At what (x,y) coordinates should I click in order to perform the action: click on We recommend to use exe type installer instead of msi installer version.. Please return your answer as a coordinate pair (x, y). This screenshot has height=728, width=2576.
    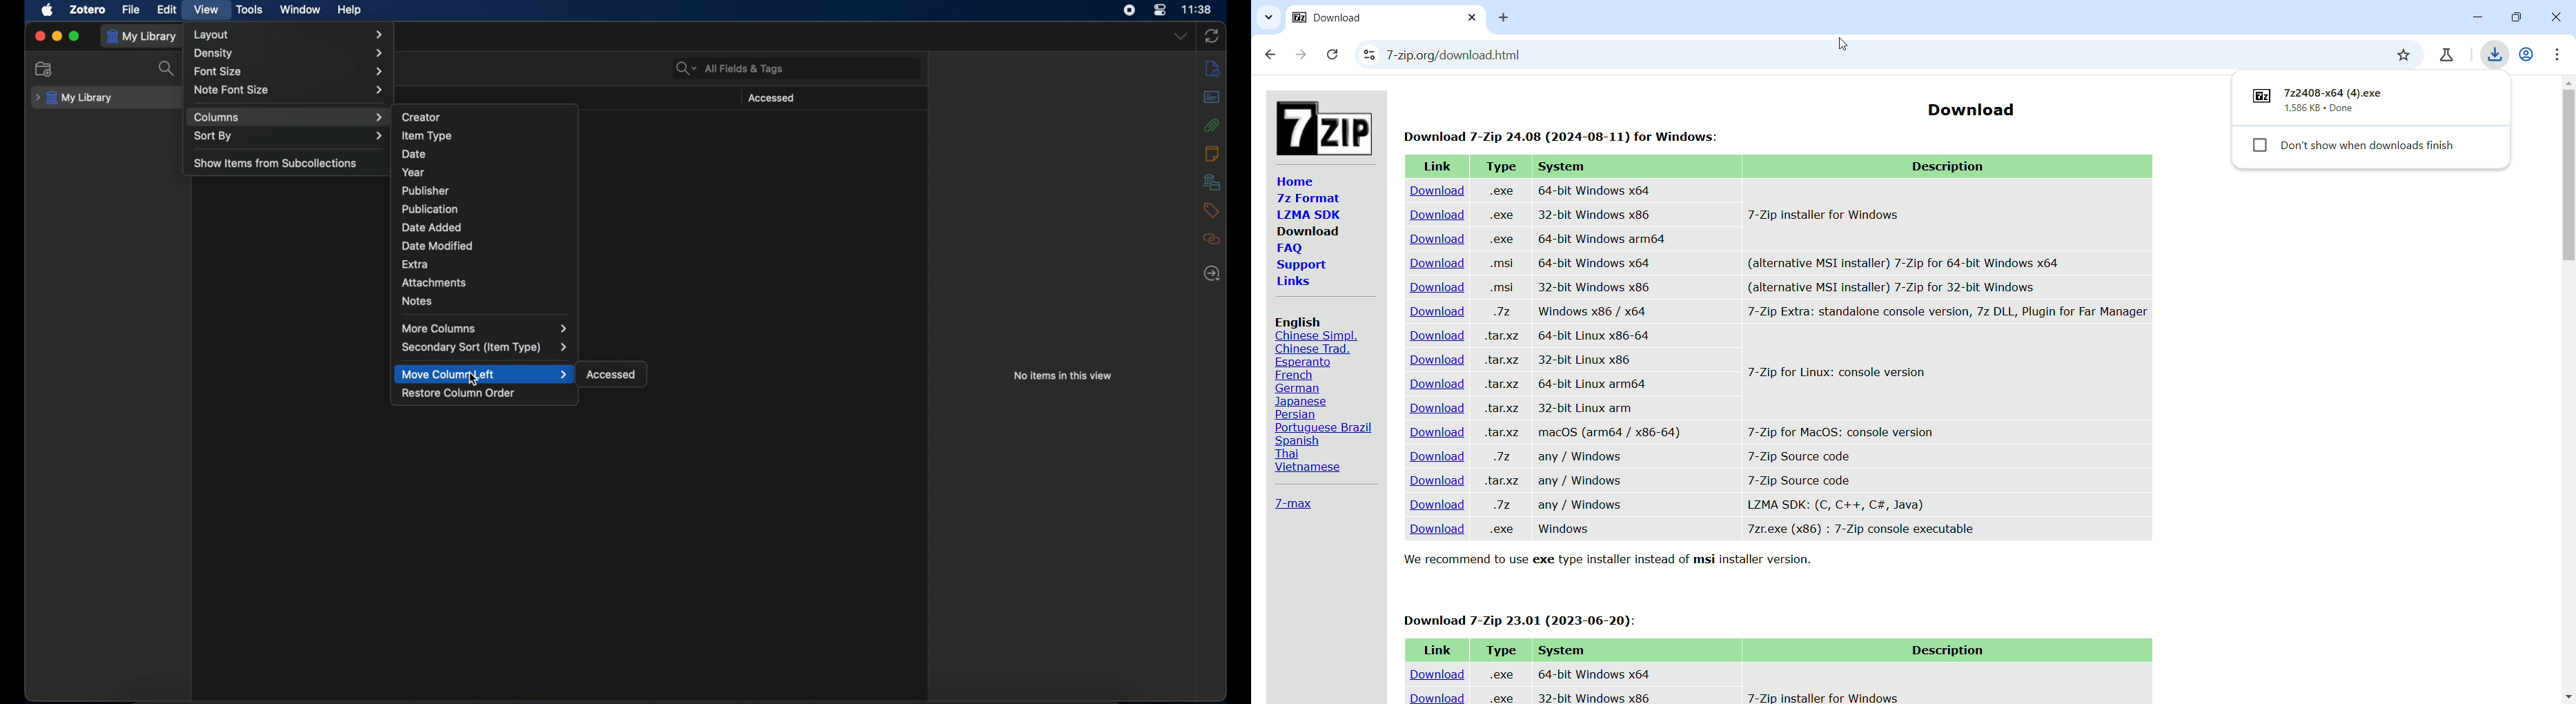
    Looking at the image, I should click on (1614, 560).